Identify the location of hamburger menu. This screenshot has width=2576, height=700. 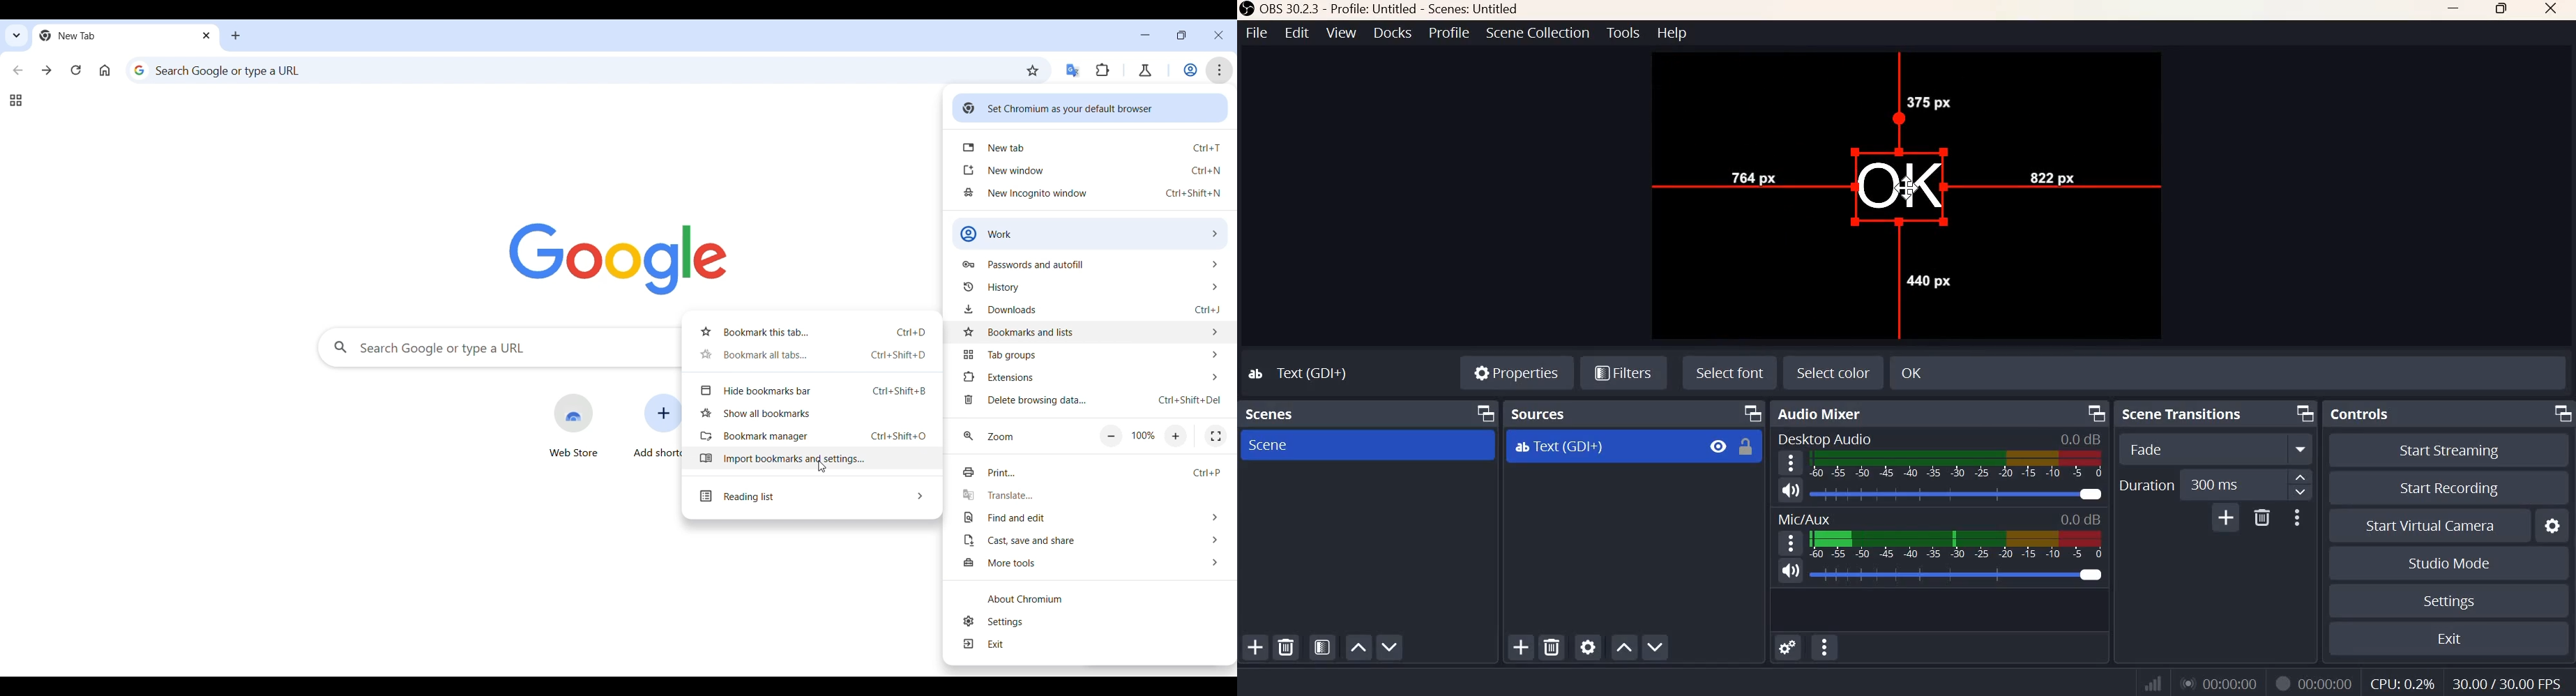
(1789, 543).